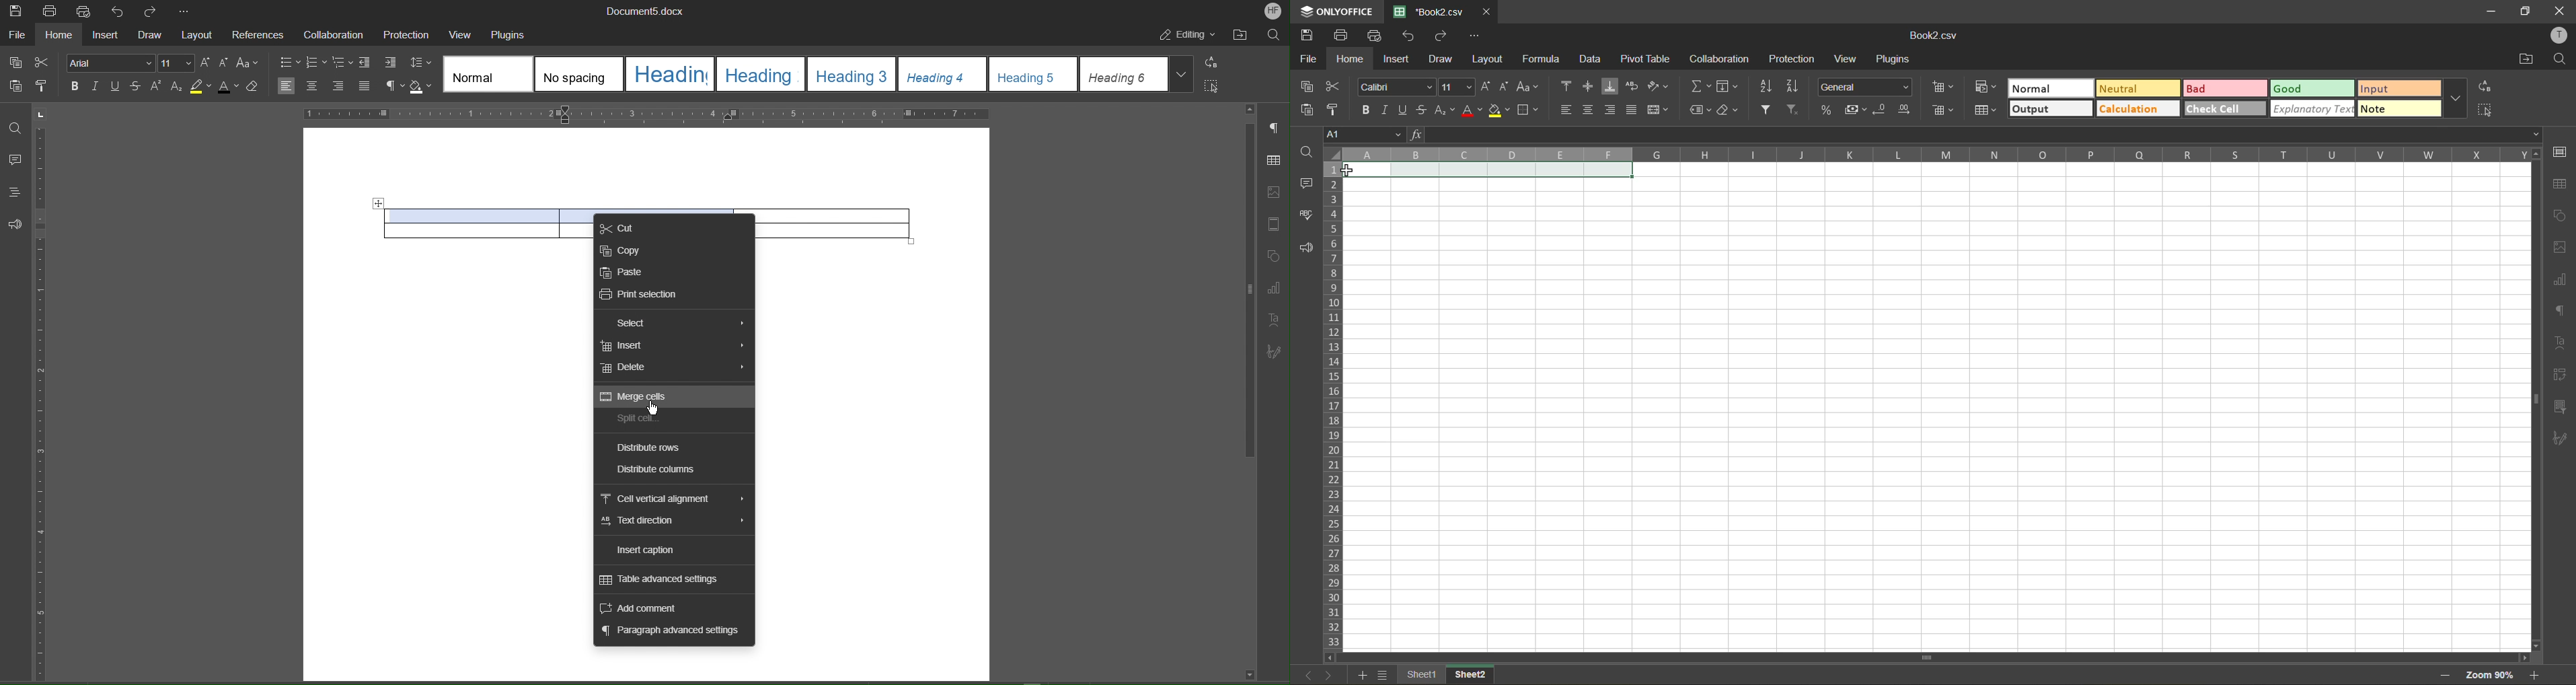  Describe the element at coordinates (1977, 135) in the screenshot. I see `formula bar` at that location.